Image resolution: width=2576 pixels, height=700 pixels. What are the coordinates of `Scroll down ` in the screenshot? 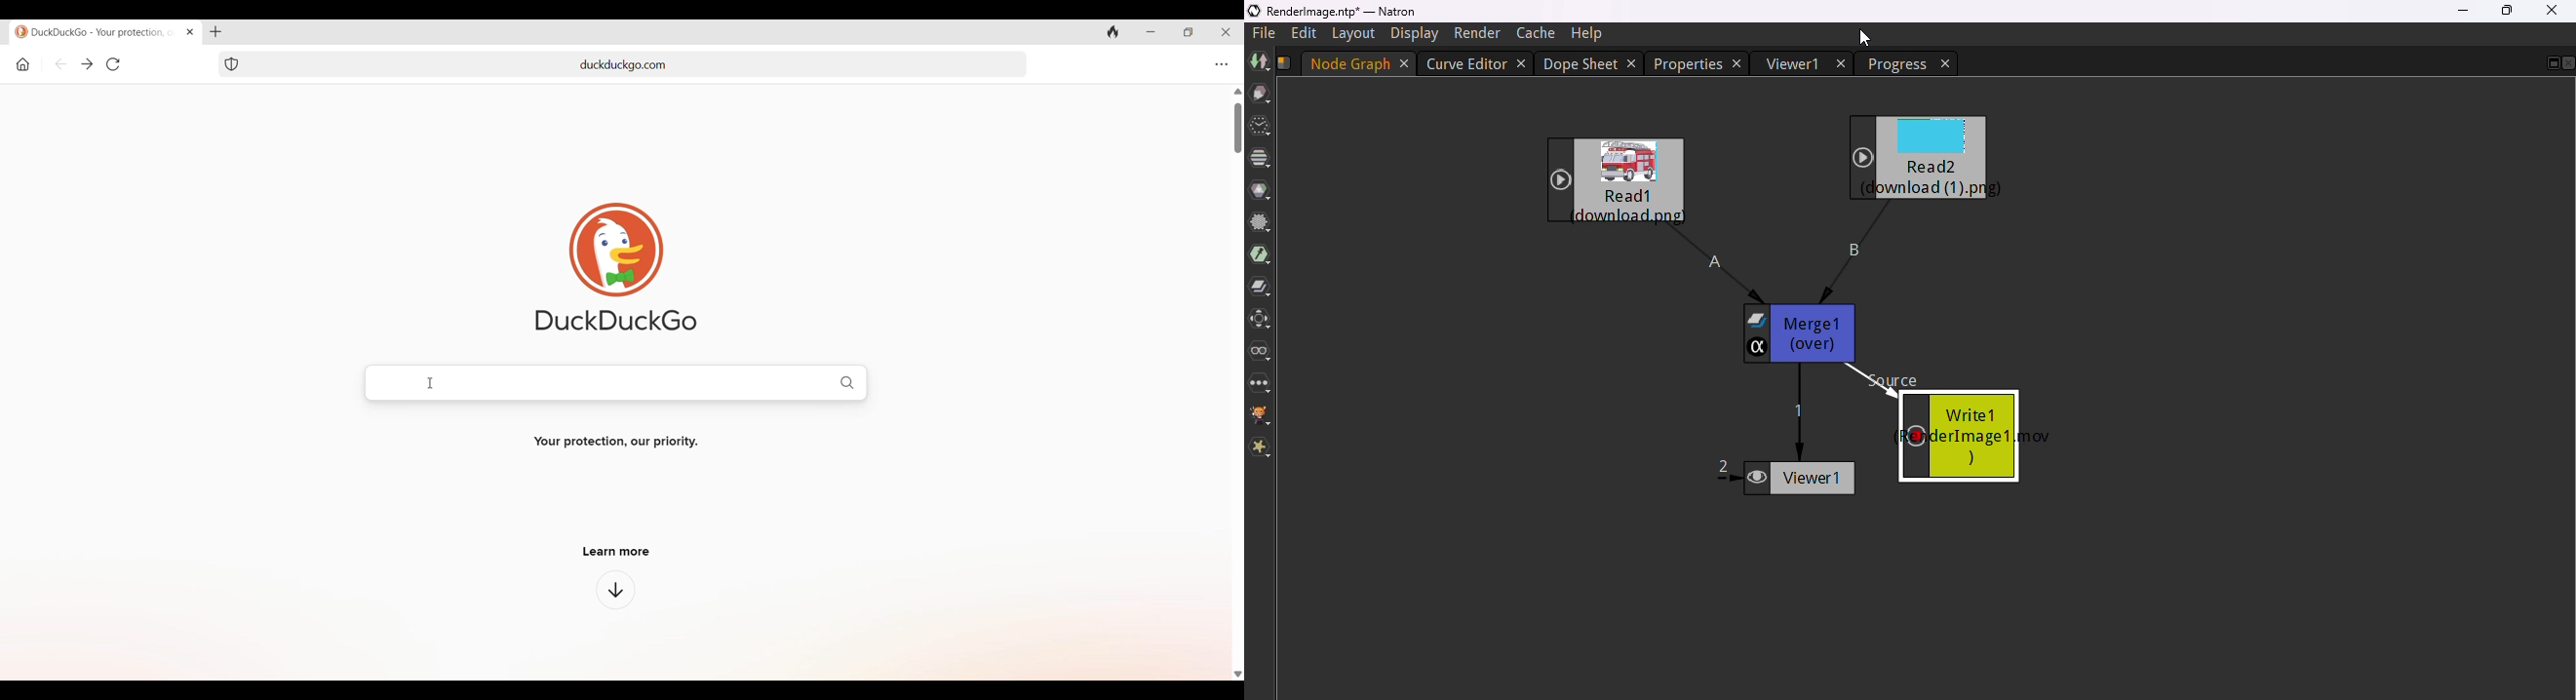 It's located at (1237, 675).